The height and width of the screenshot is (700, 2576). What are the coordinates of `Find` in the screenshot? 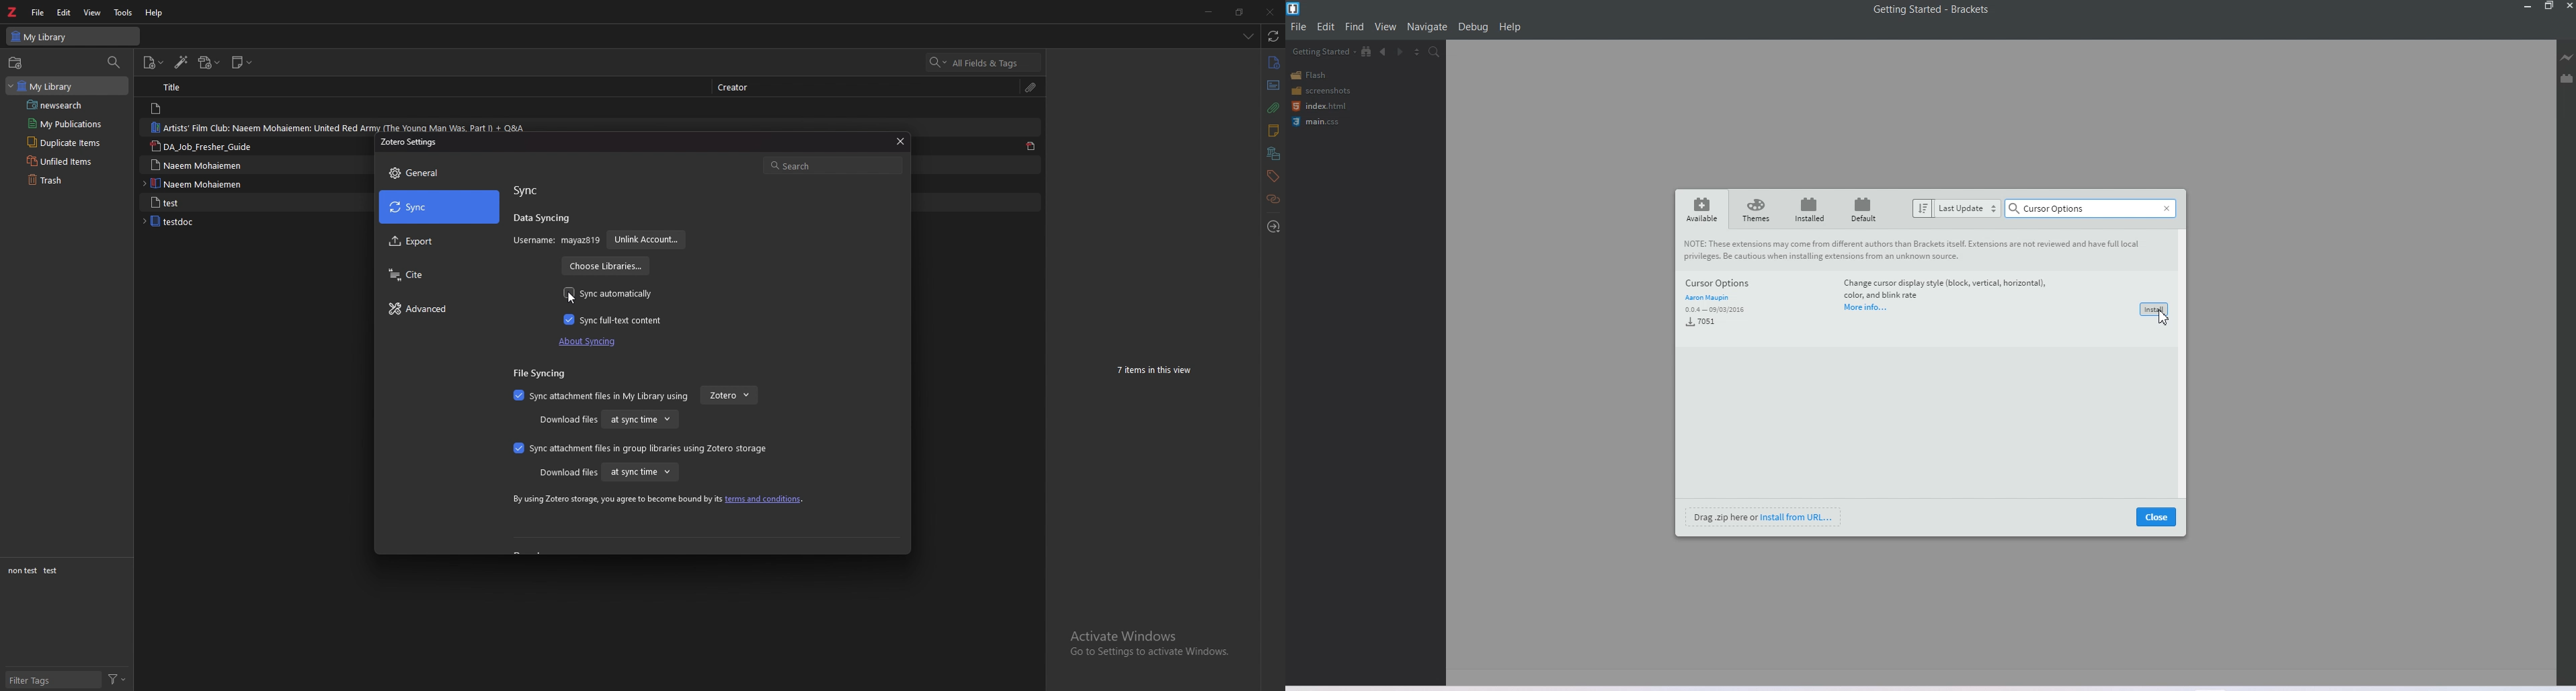 It's located at (1355, 26).